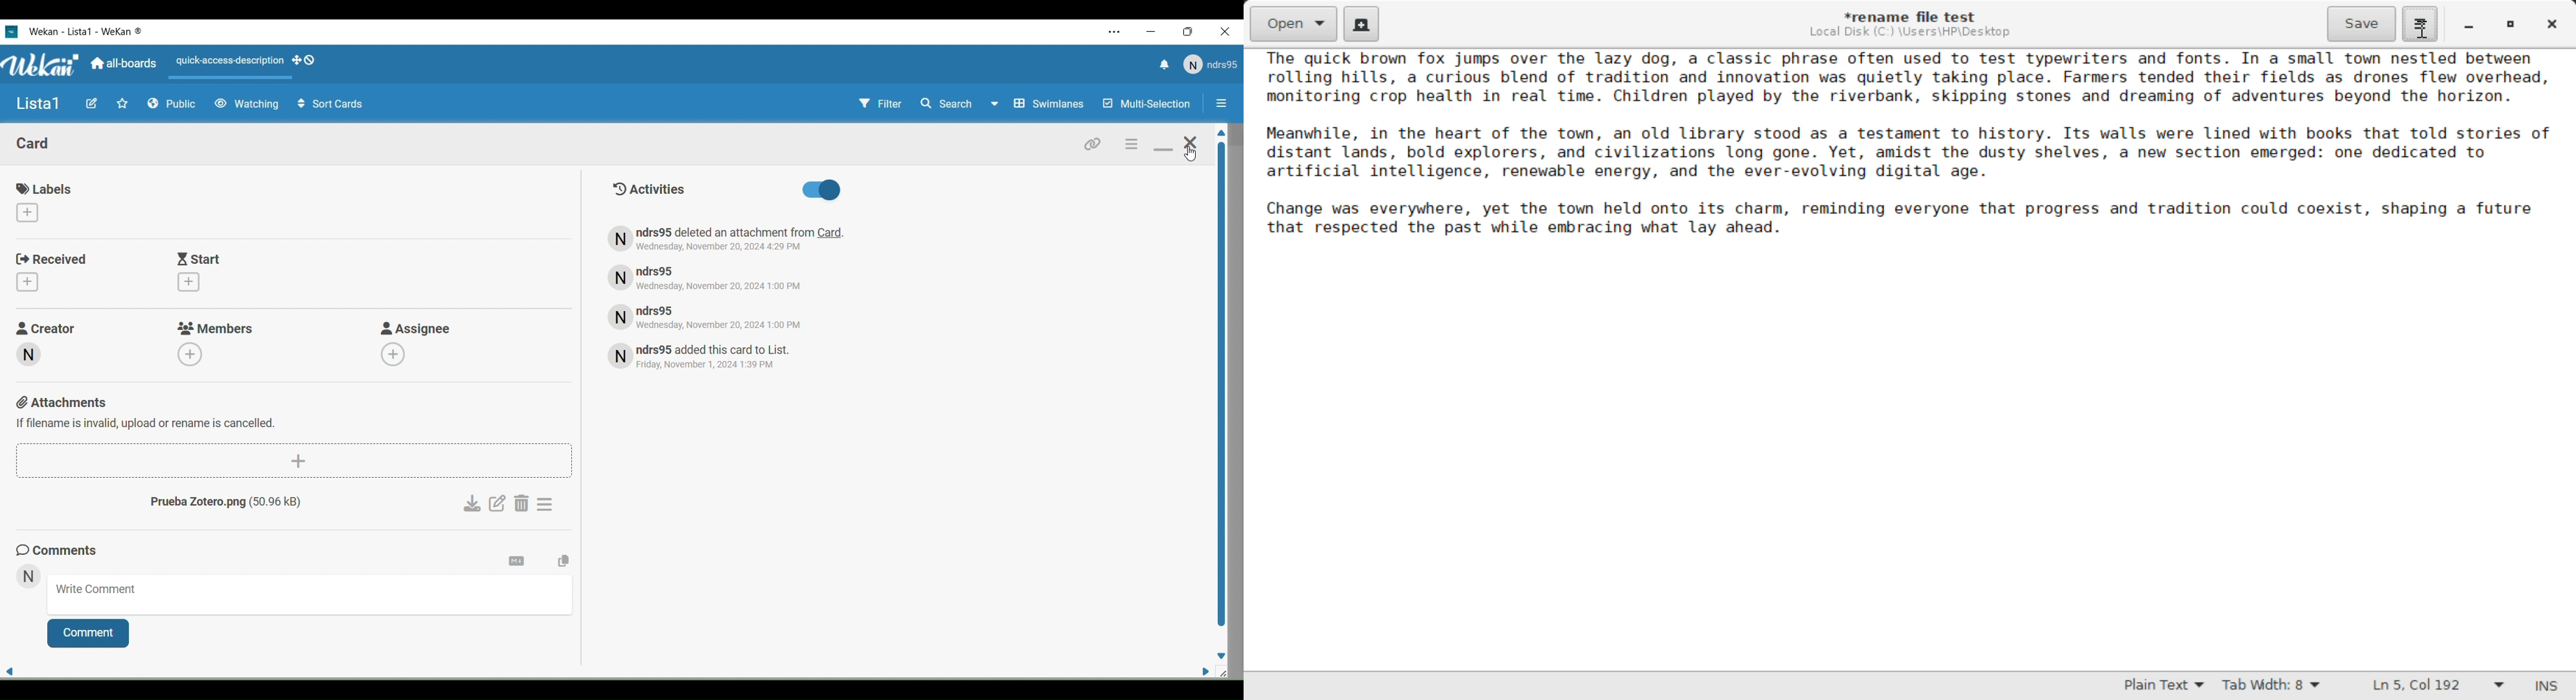 This screenshot has height=700, width=2576. I want to click on File Location, so click(1910, 32).